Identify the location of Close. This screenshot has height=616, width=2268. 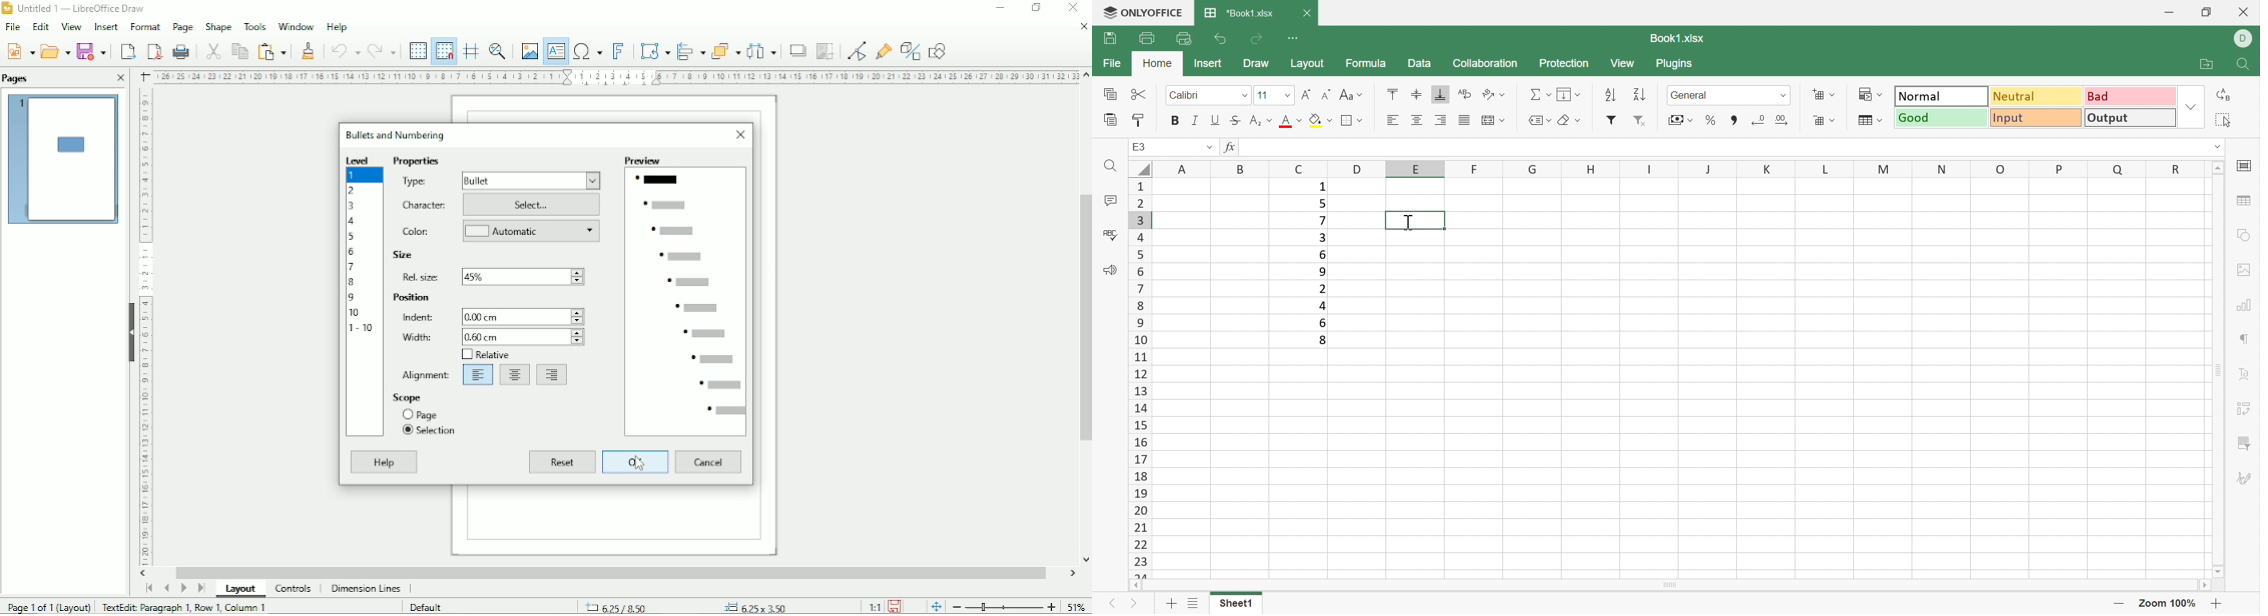
(1083, 27).